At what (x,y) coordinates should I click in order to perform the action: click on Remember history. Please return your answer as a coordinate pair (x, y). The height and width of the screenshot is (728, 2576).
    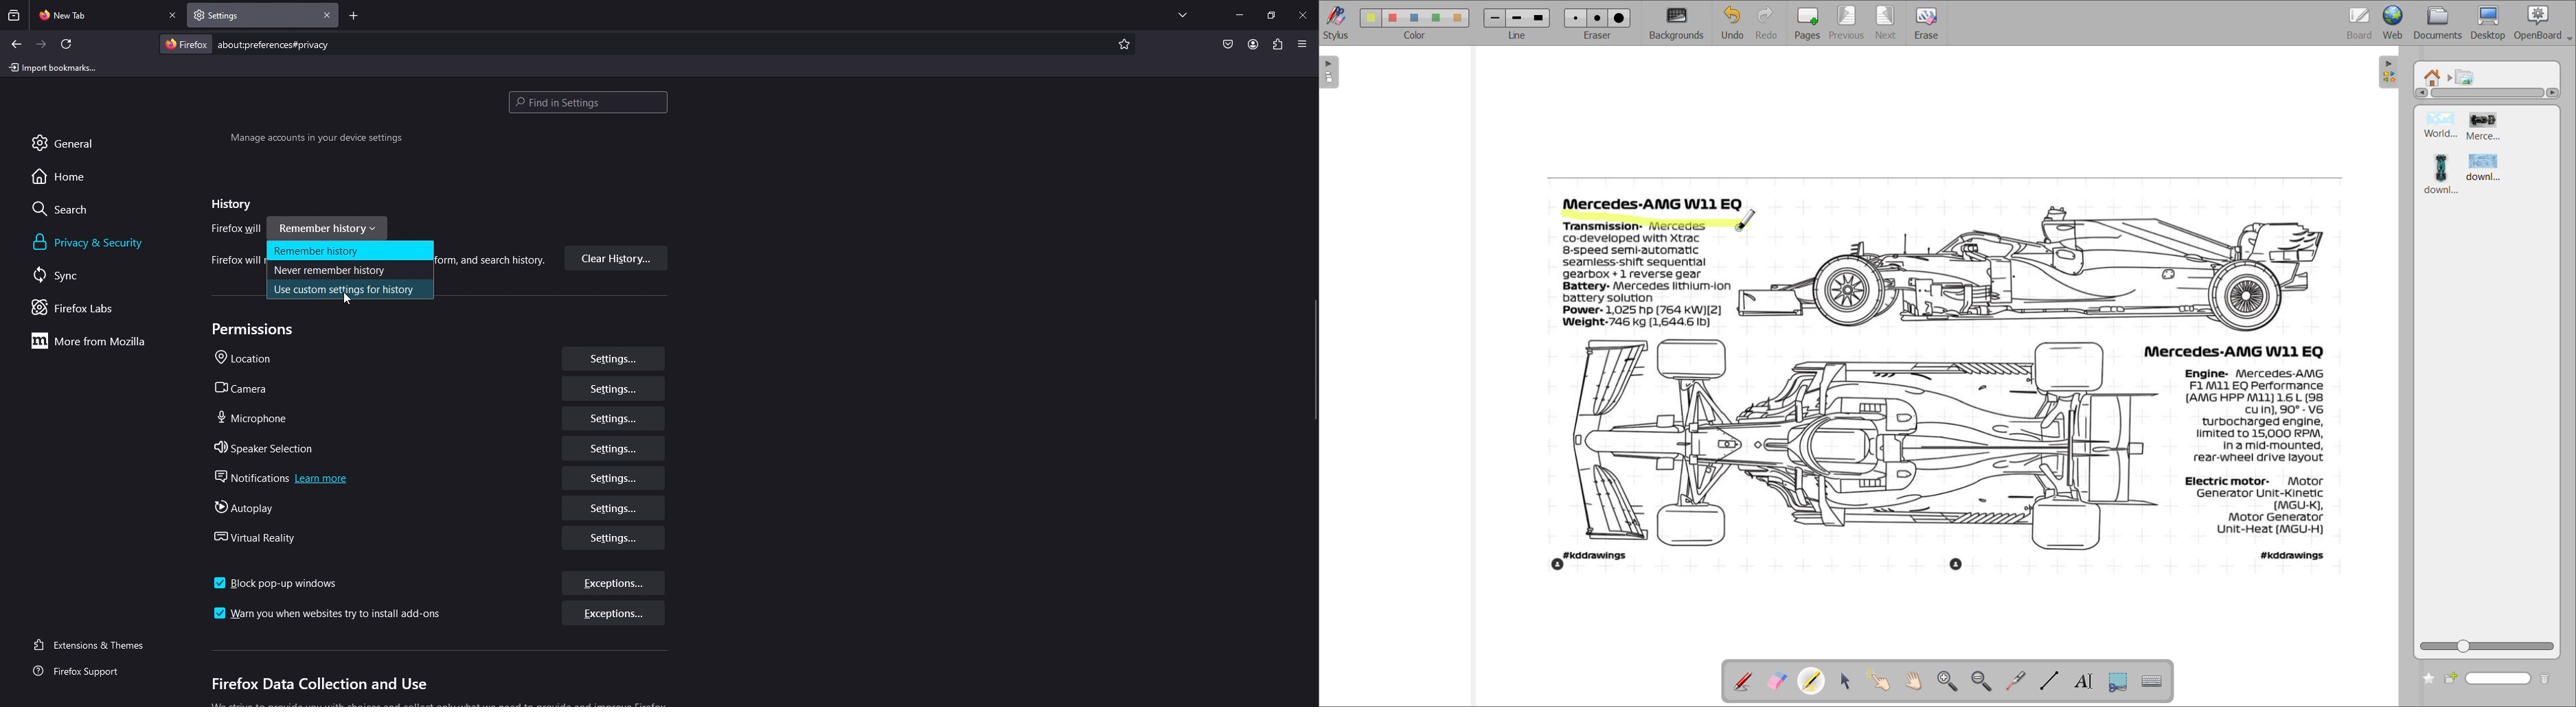
    Looking at the image, I should click on (331, 227).